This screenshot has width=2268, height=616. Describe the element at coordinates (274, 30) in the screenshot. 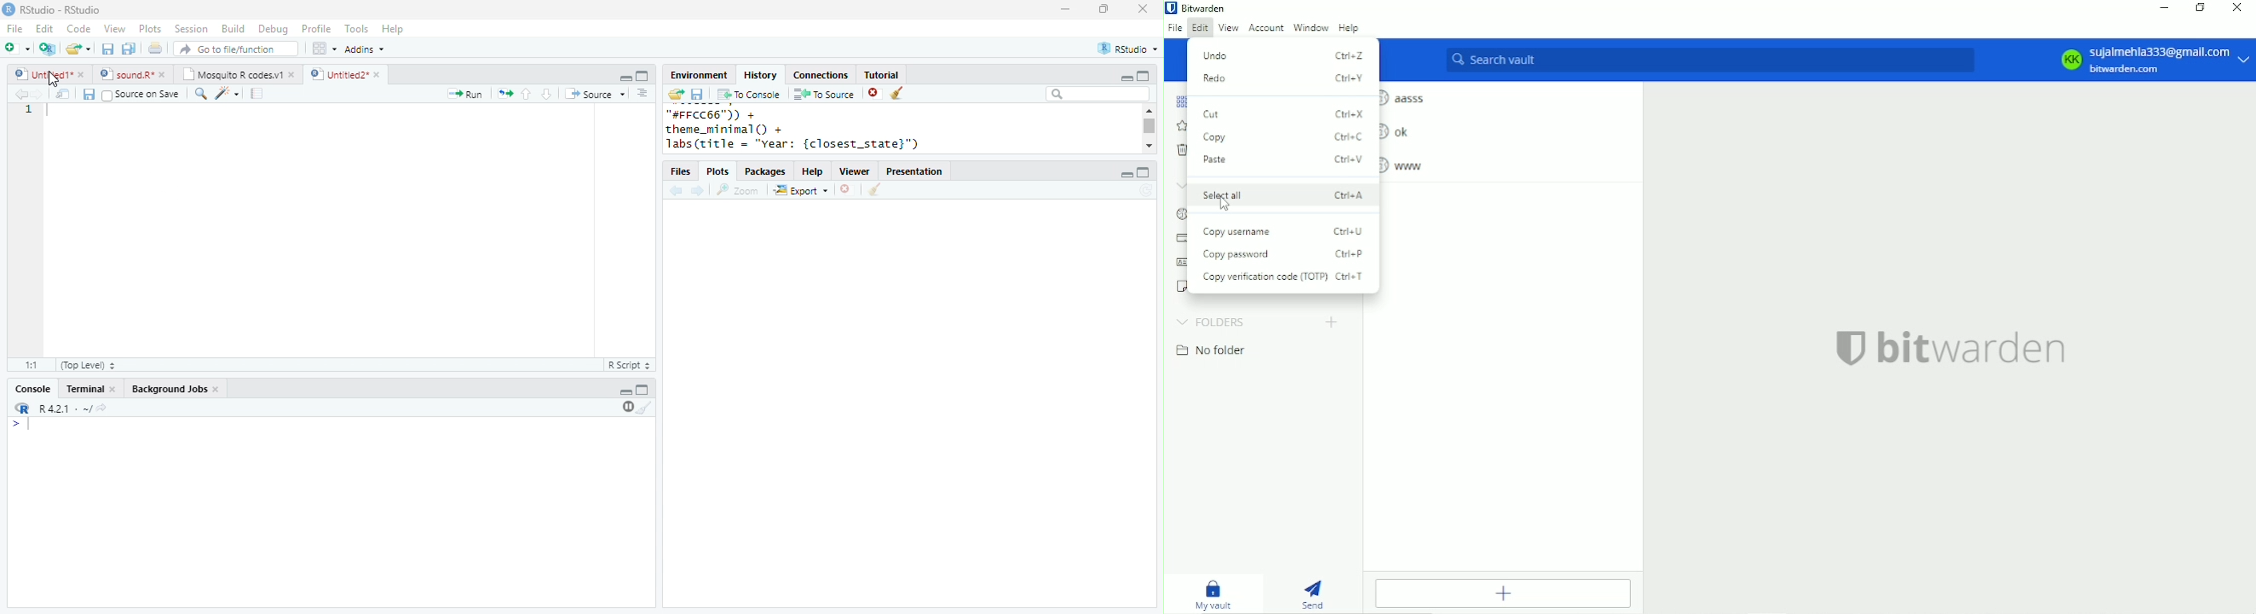

I see `Debug` at that location.